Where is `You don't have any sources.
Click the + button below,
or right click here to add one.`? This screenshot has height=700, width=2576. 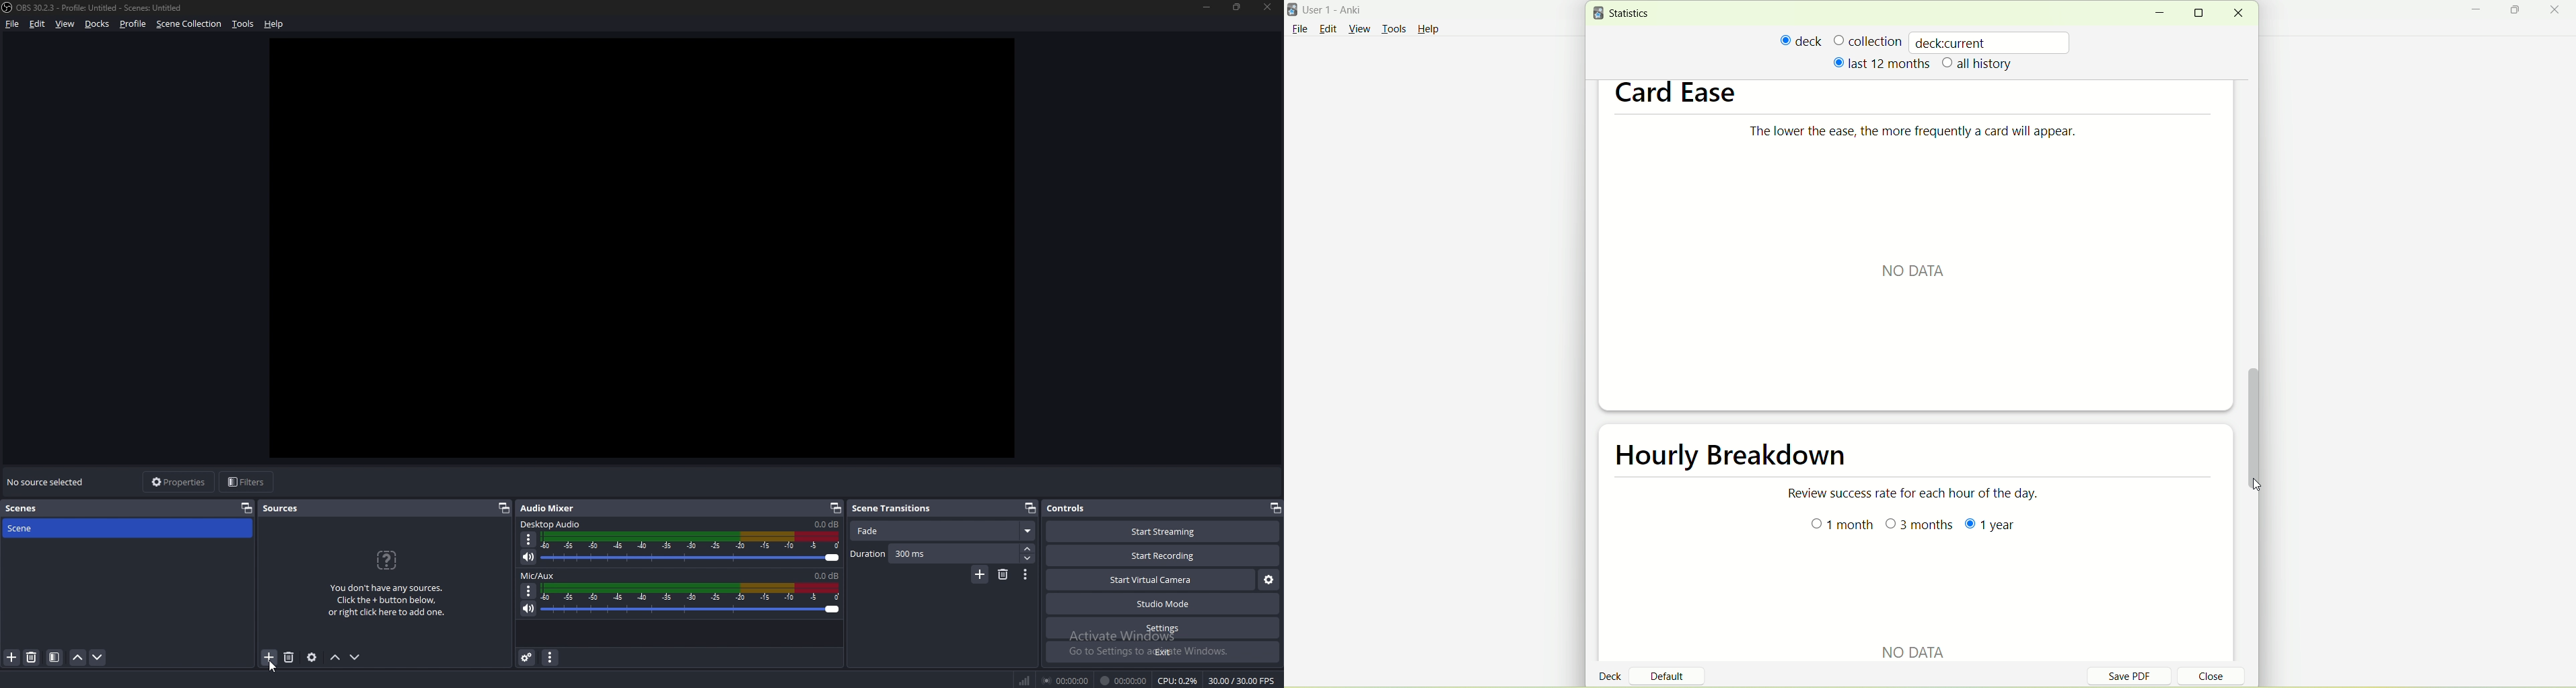
You don't have any sources.
Click the + button below,
or right click here to add one. is located at coordinates (386, 584).